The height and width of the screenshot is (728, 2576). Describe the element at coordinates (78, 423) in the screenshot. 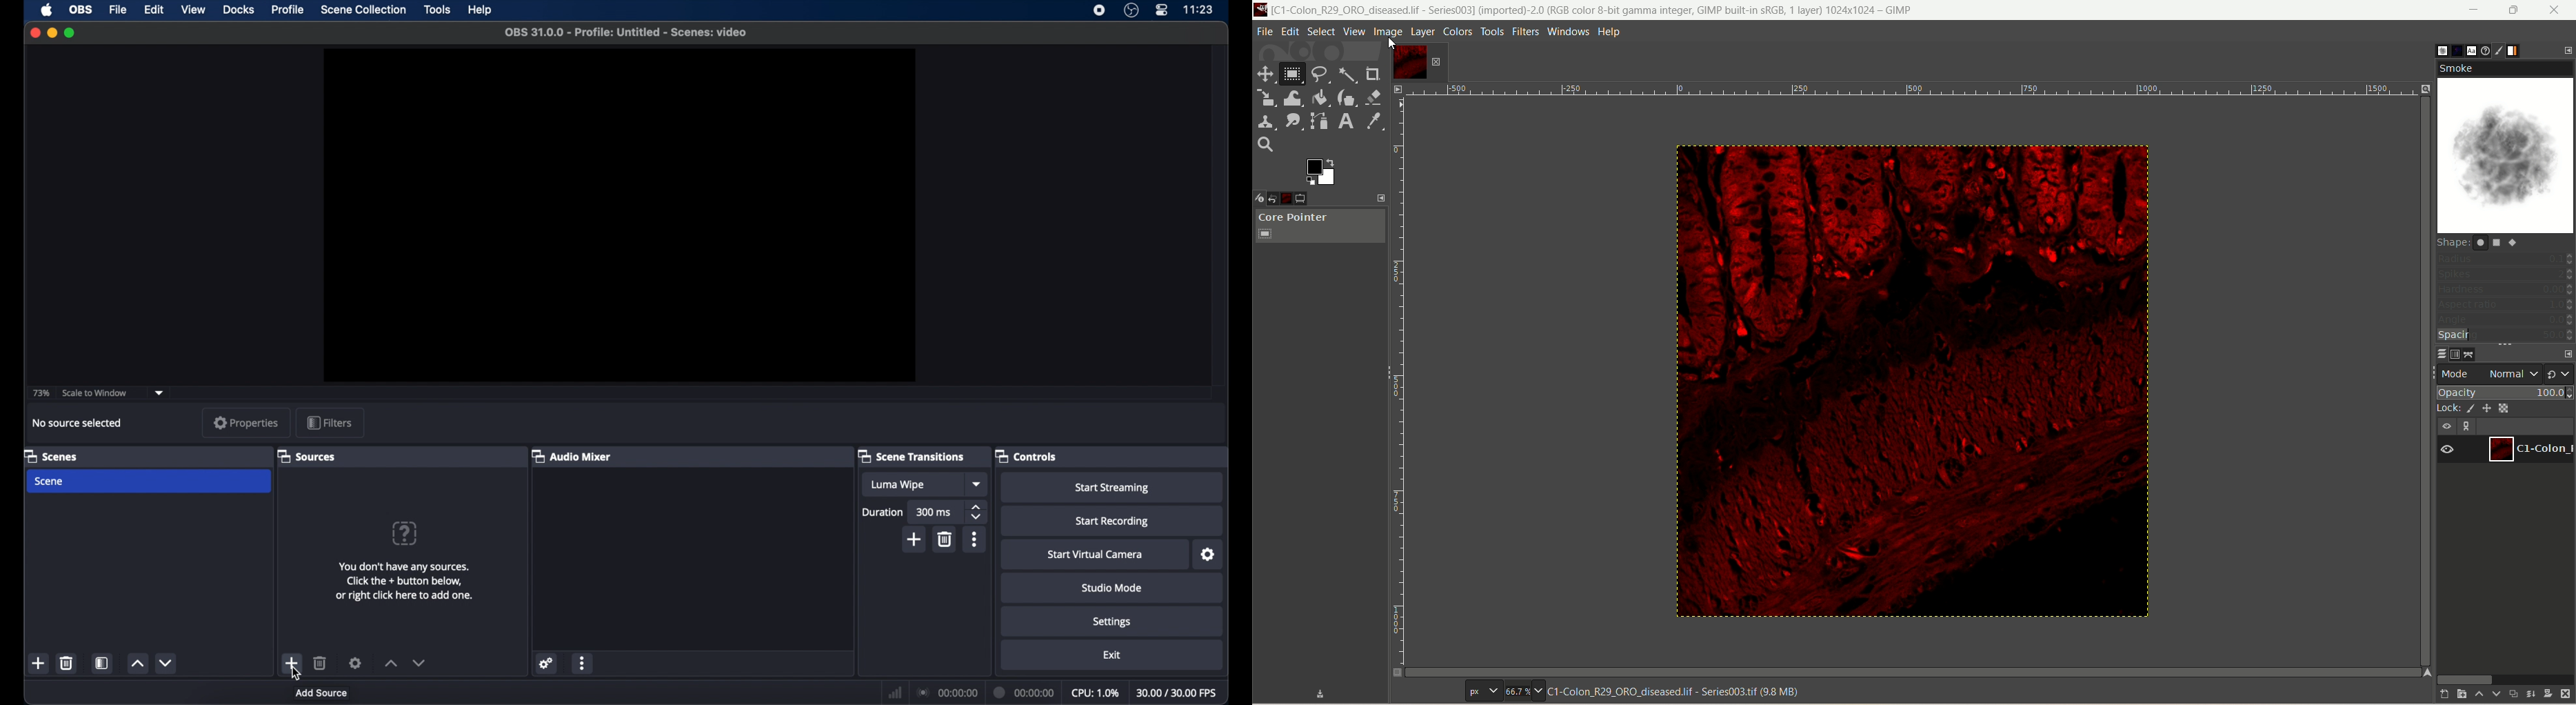

I see `no source selected` at that location.